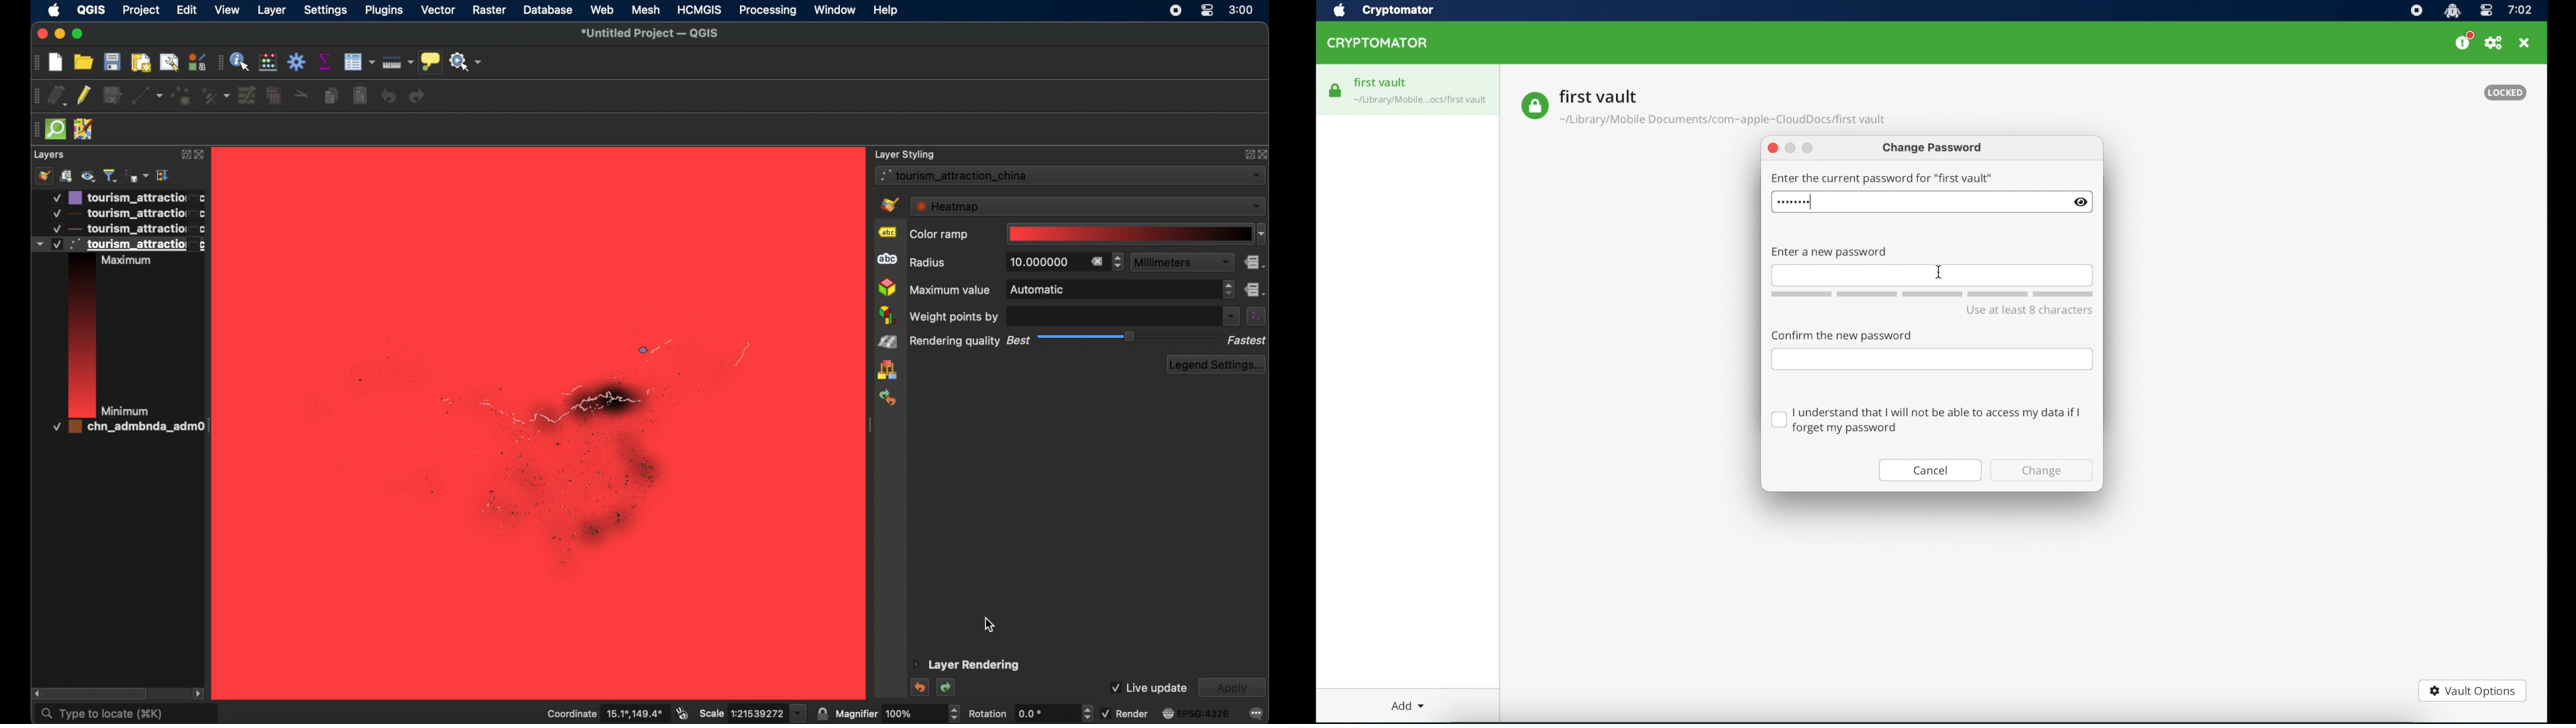 Image resolution: width=2576 pixels, height=728 pixels. What do you see at coordinates (54, 129) in the screenshot?
I see `quick osm` at bounding box center [54, 129].